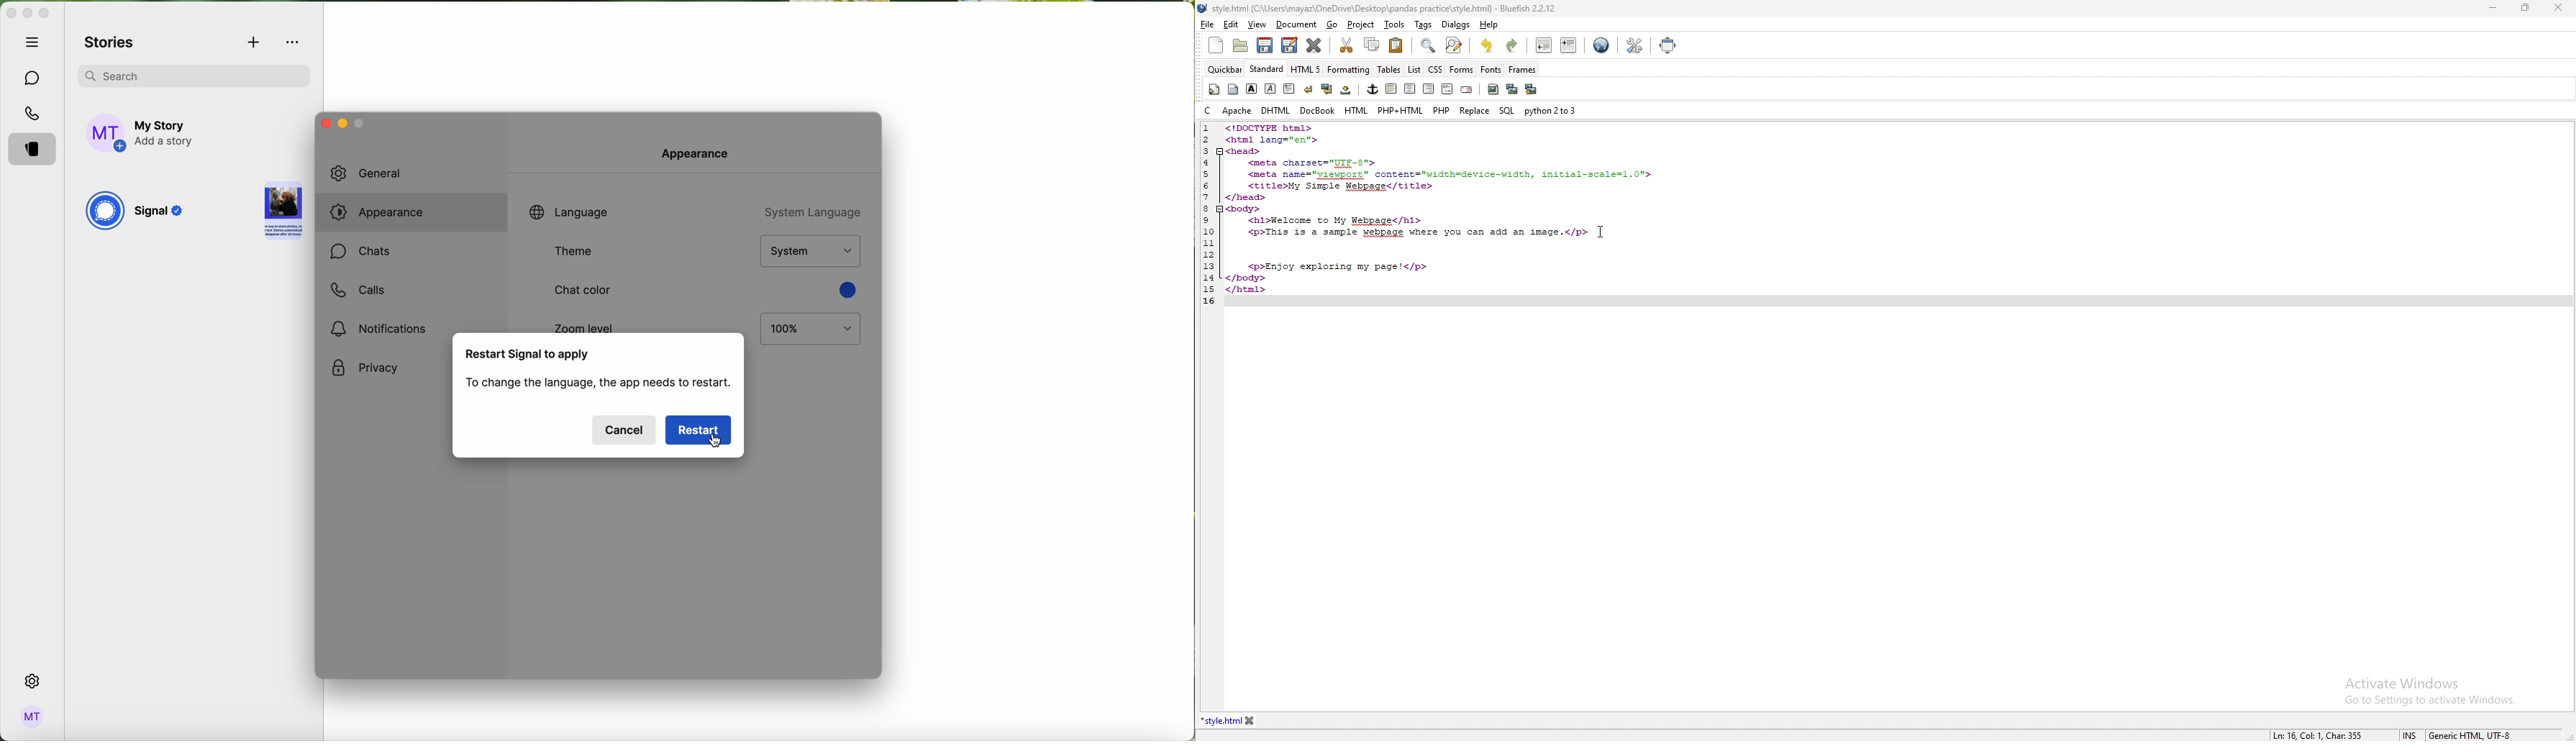  What do you see at coordinates (1346, 89) in the screenshot?
I see `non breaking space` at bounding box center [1346, 89].